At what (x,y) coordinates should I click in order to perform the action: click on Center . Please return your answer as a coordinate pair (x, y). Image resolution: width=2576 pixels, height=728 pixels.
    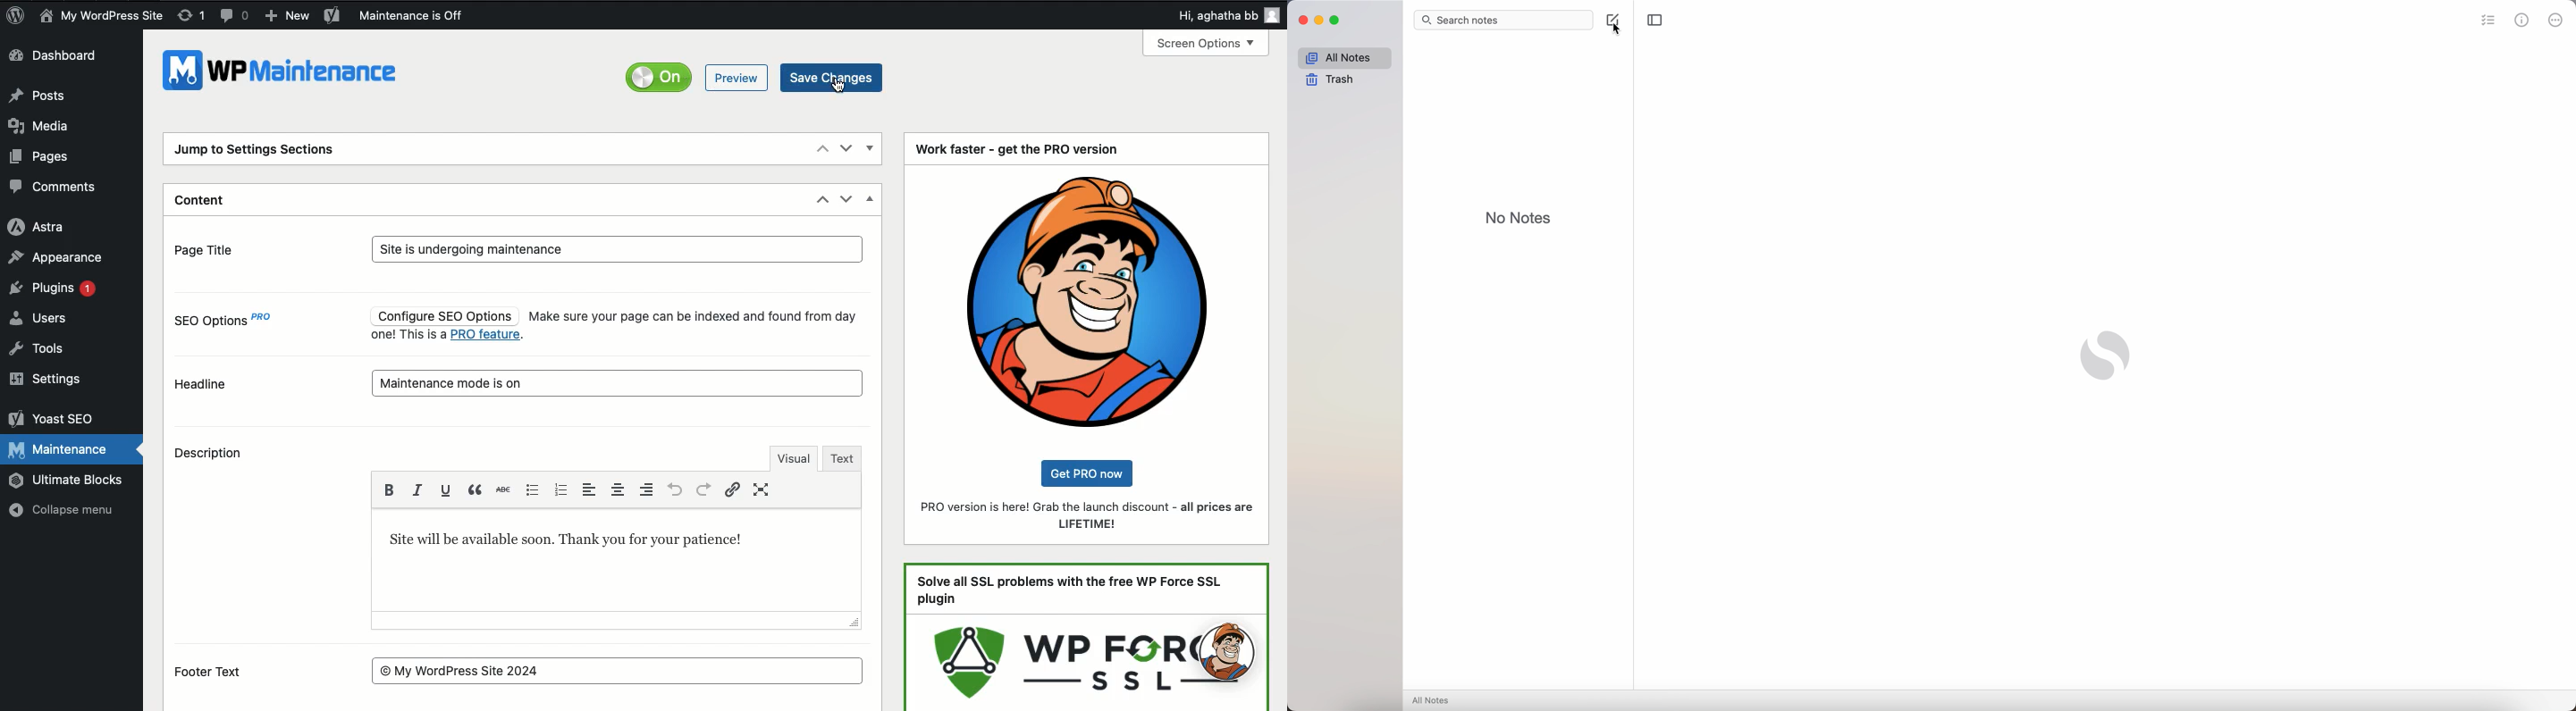
    Looking at the image, I should click on (620, 489).